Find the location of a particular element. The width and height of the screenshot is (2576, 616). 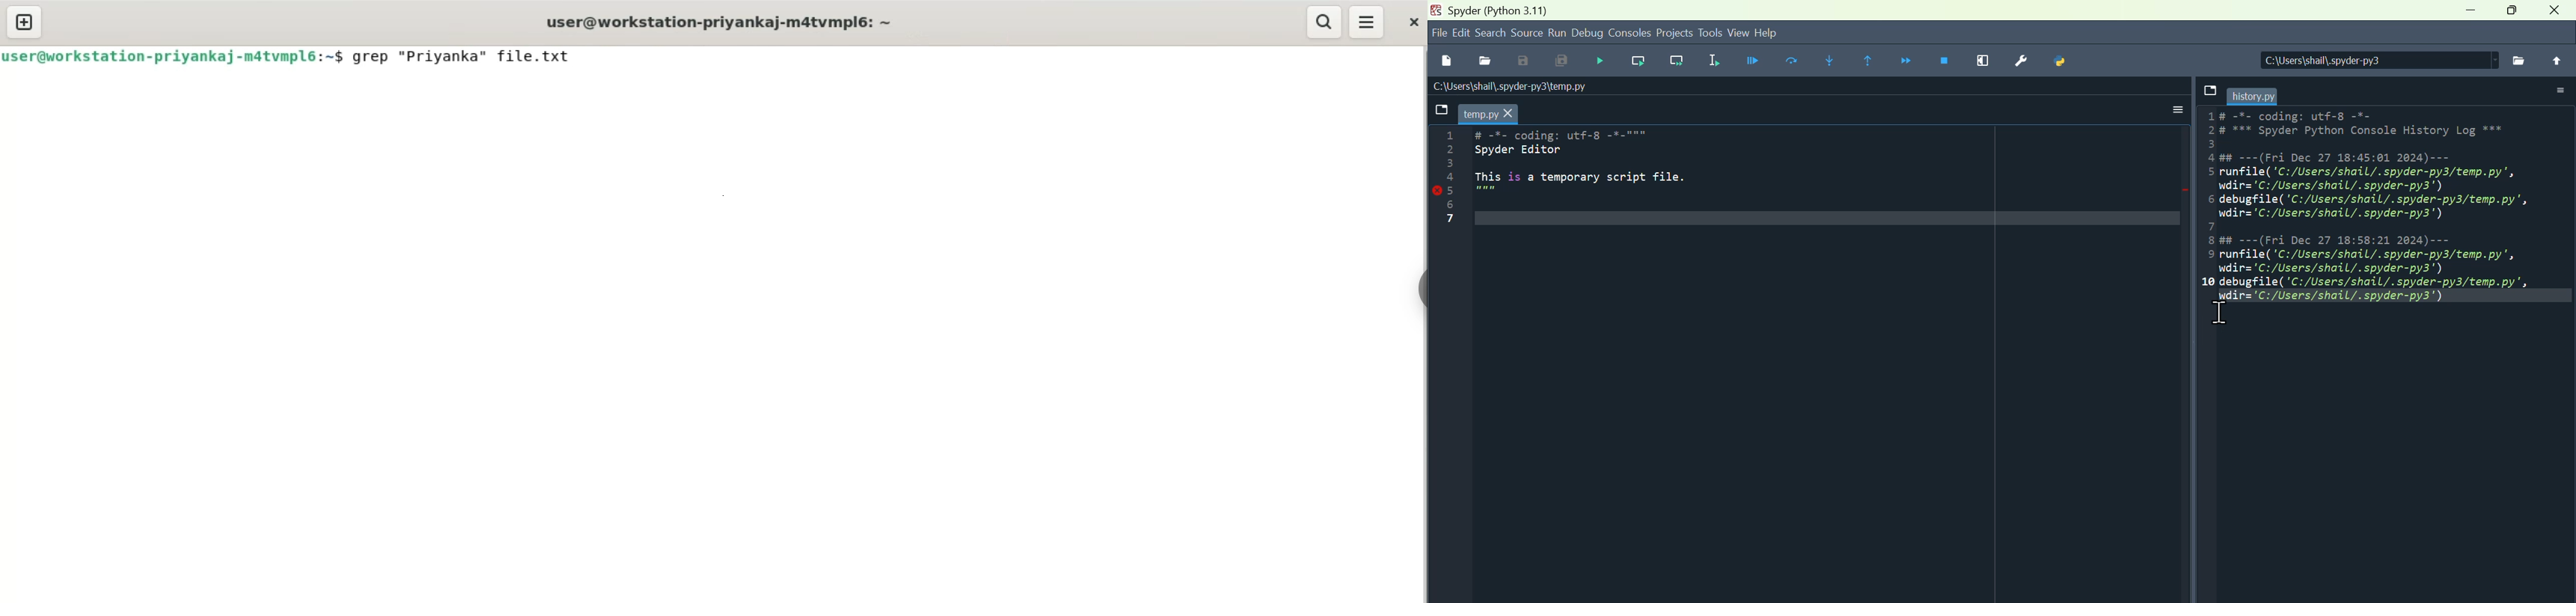

View is located at coordinates (1741, 31).